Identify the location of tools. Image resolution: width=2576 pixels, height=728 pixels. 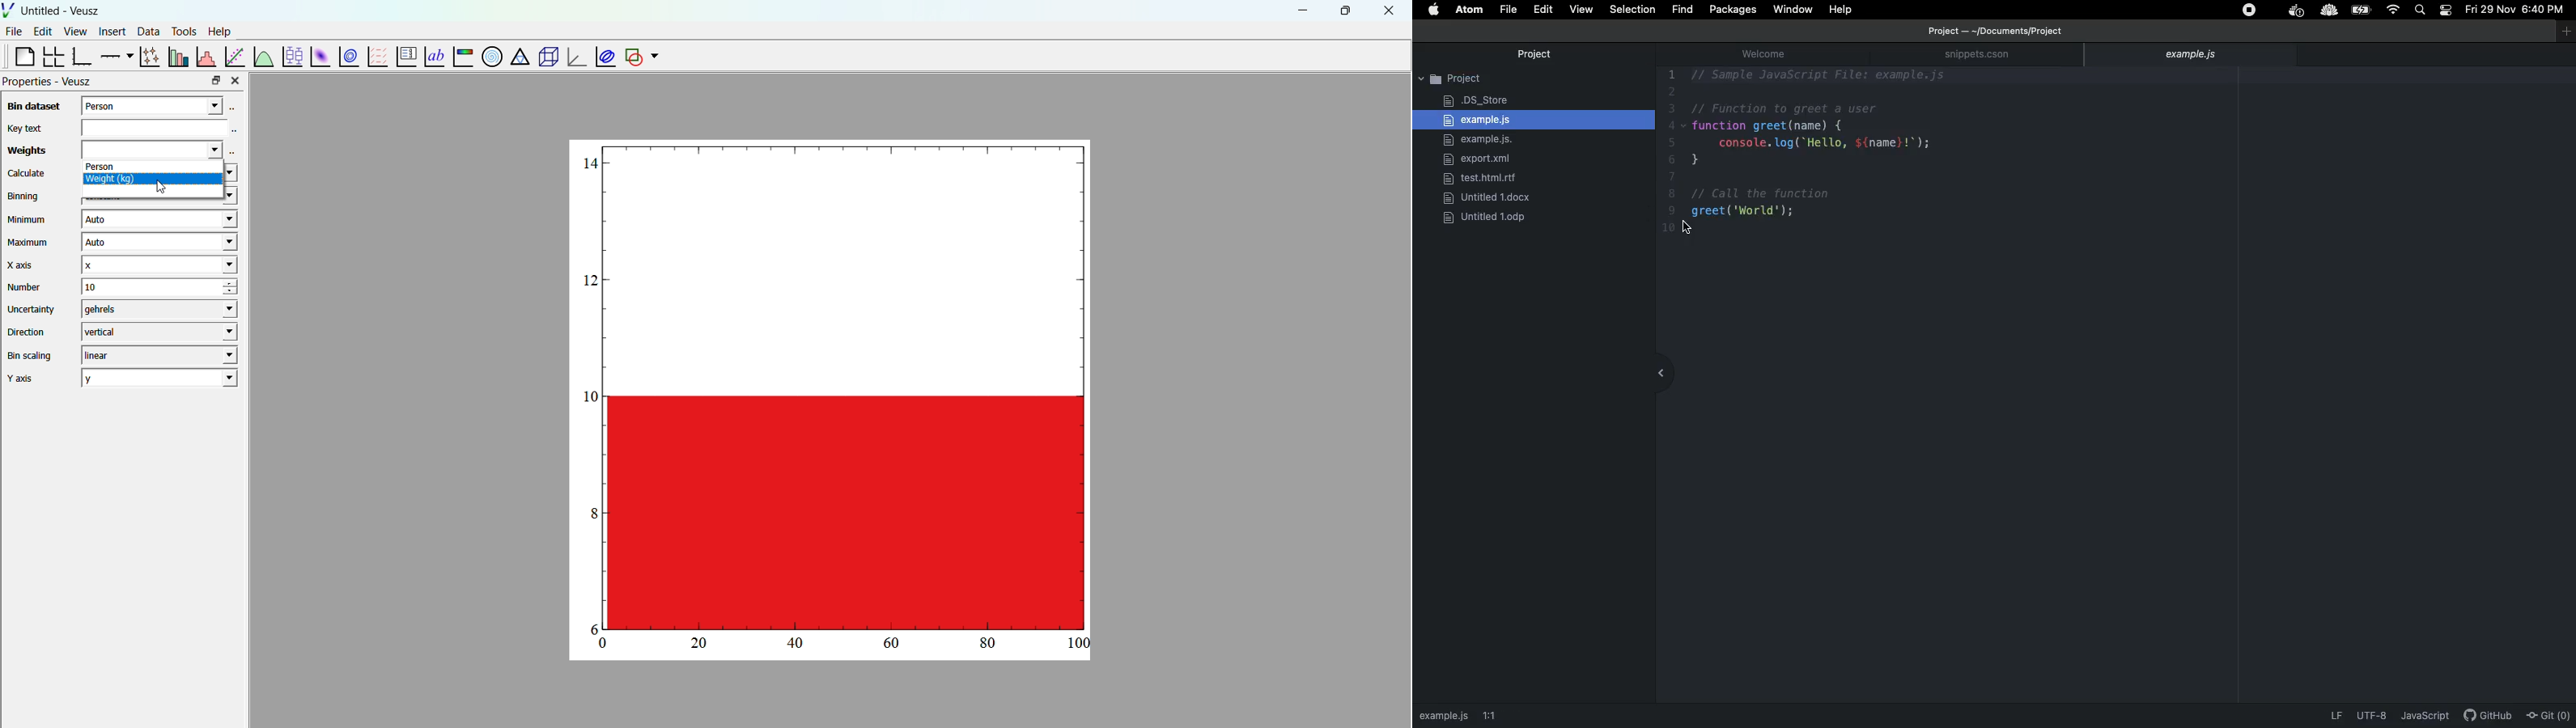
(182, 31).